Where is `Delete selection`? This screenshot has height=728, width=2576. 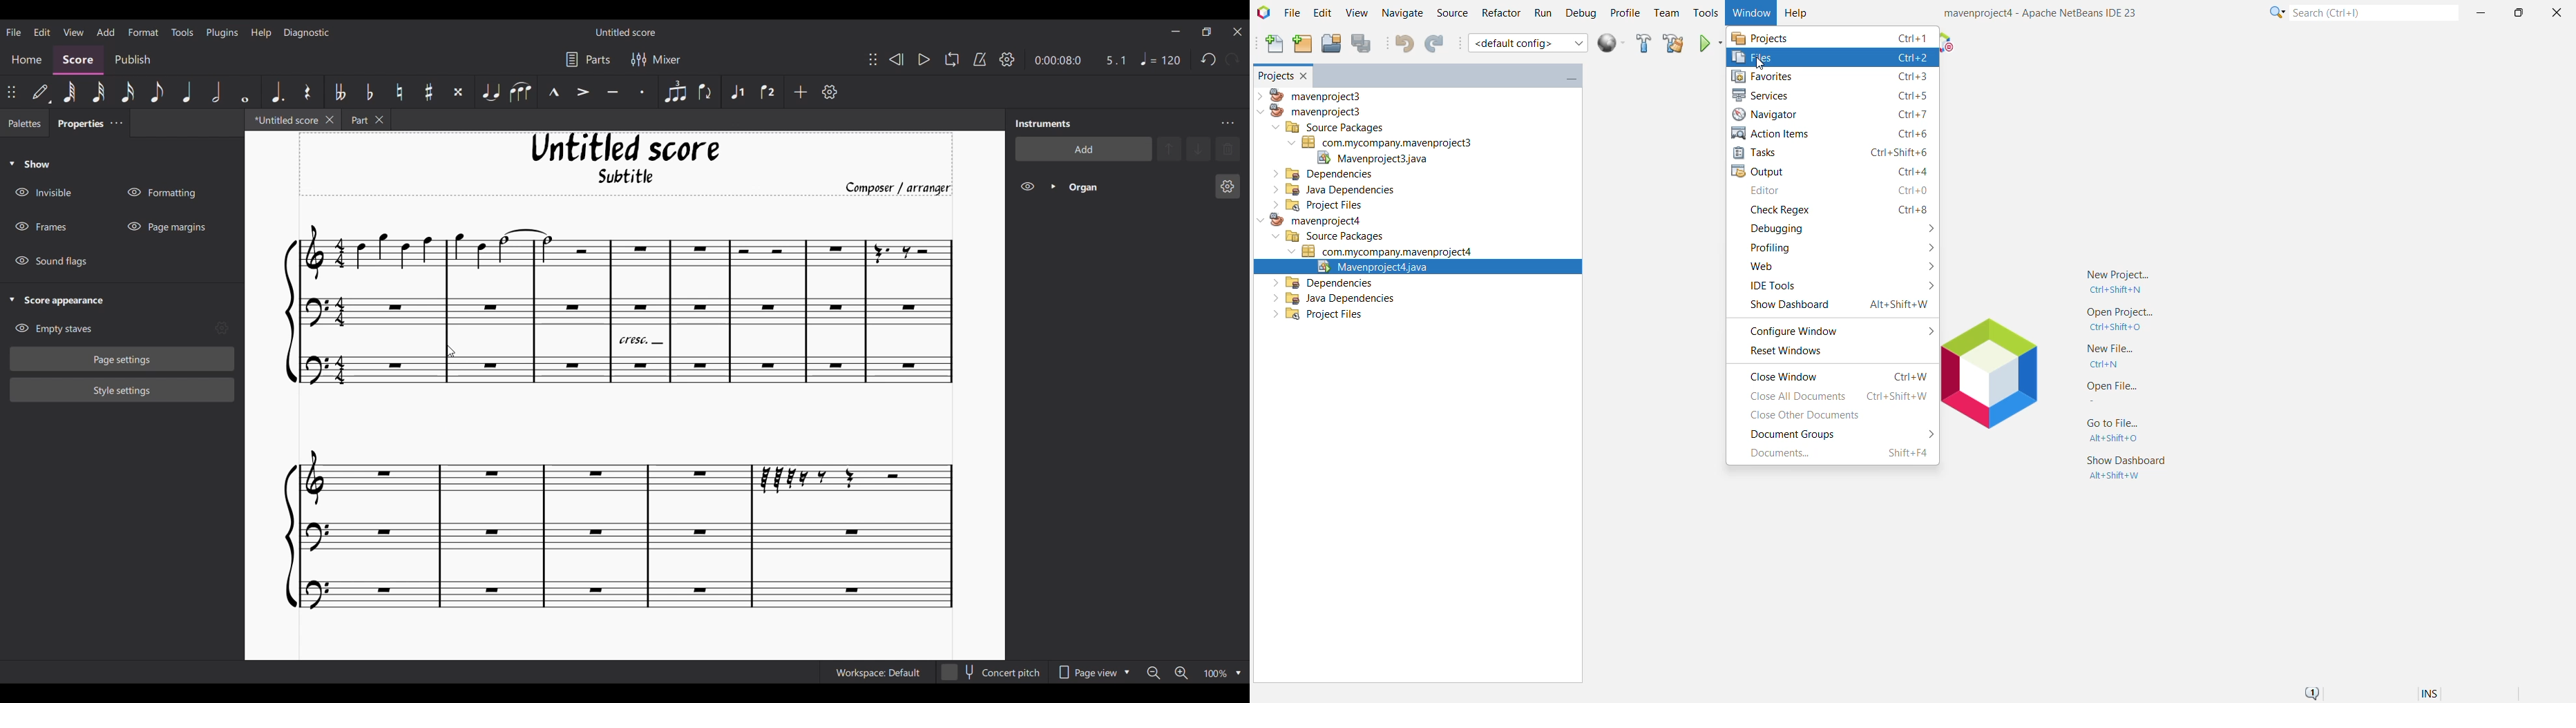
Delete selection is located at coordinates (1229, 148).